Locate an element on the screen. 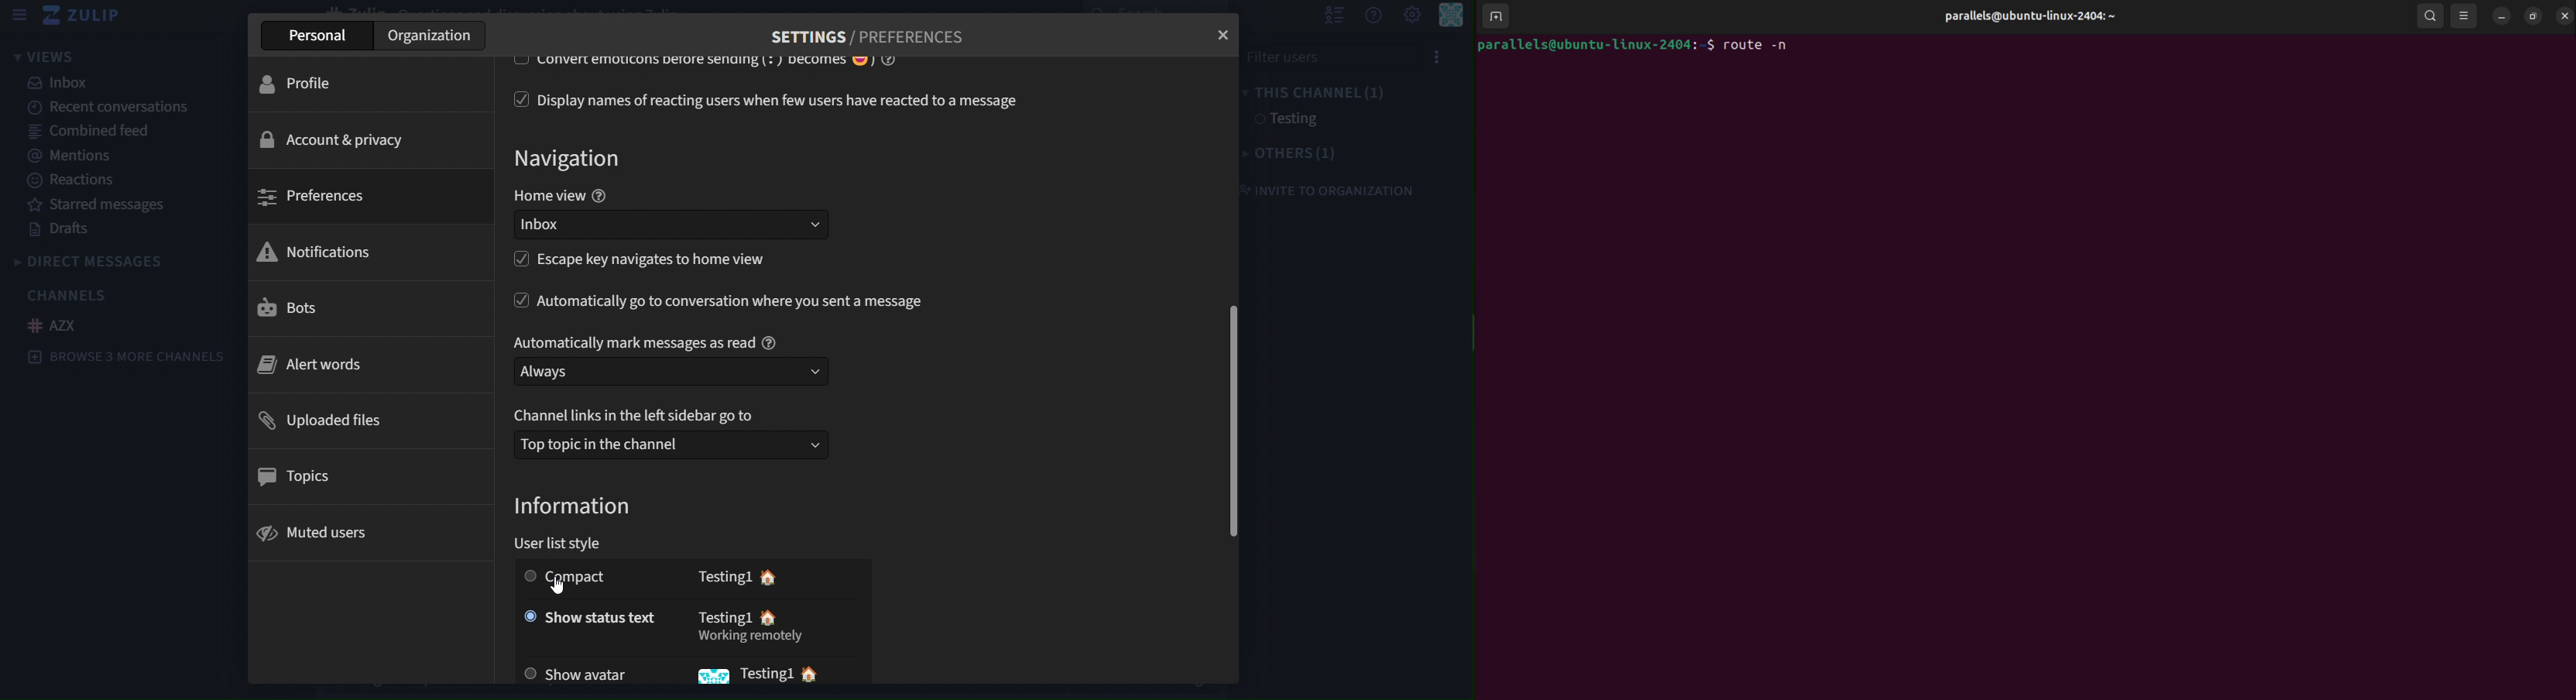  personal is located at coordinates (316, 37).